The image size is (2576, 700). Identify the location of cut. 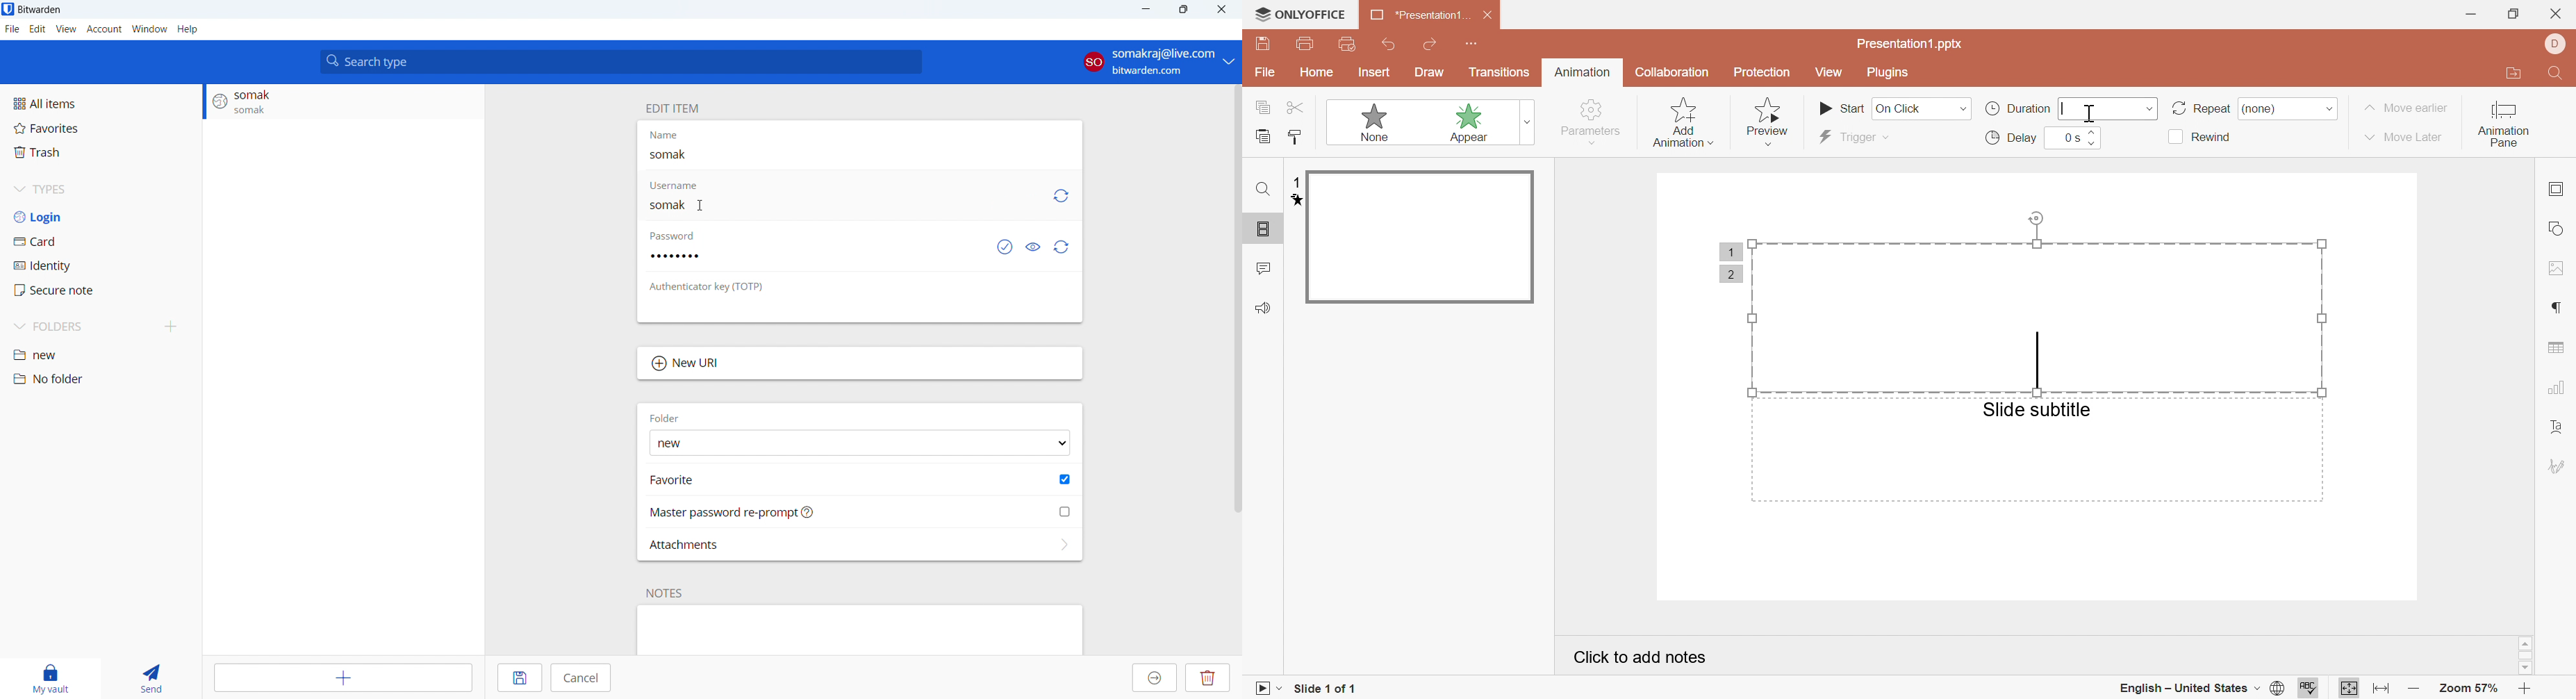
(1296, 108).